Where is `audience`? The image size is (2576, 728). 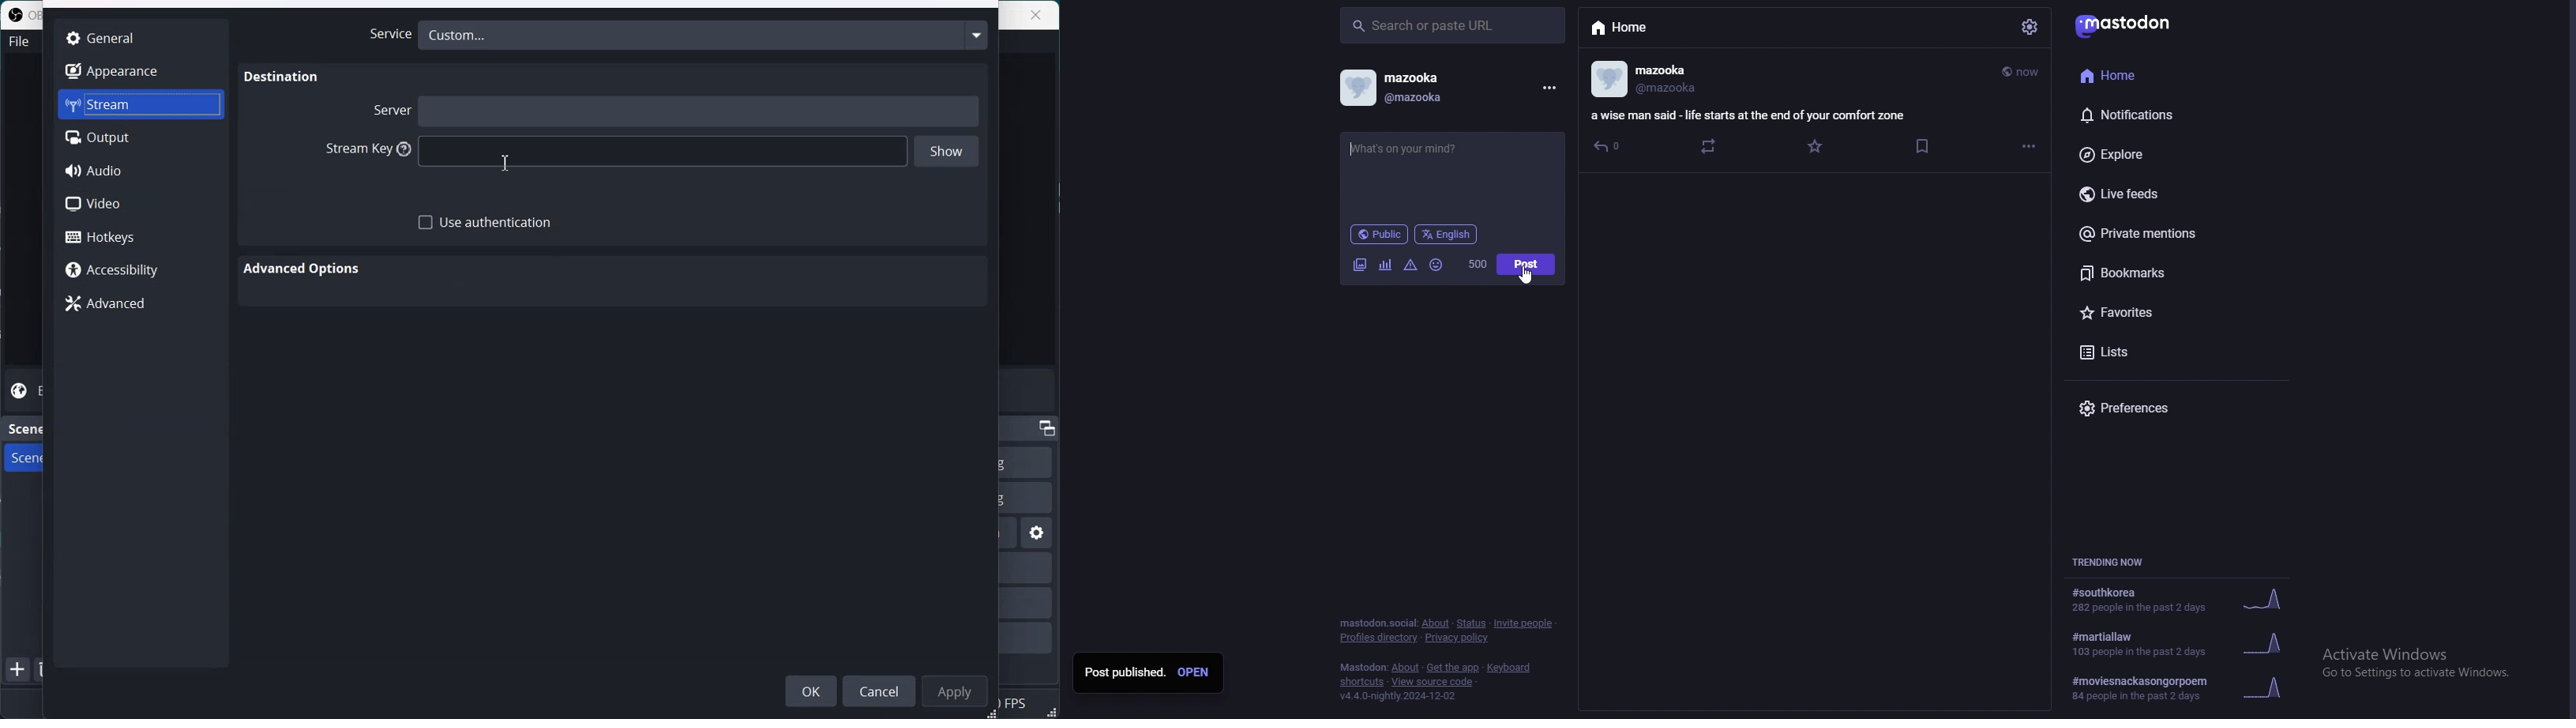
audience is located at coordinates (1380, 234).